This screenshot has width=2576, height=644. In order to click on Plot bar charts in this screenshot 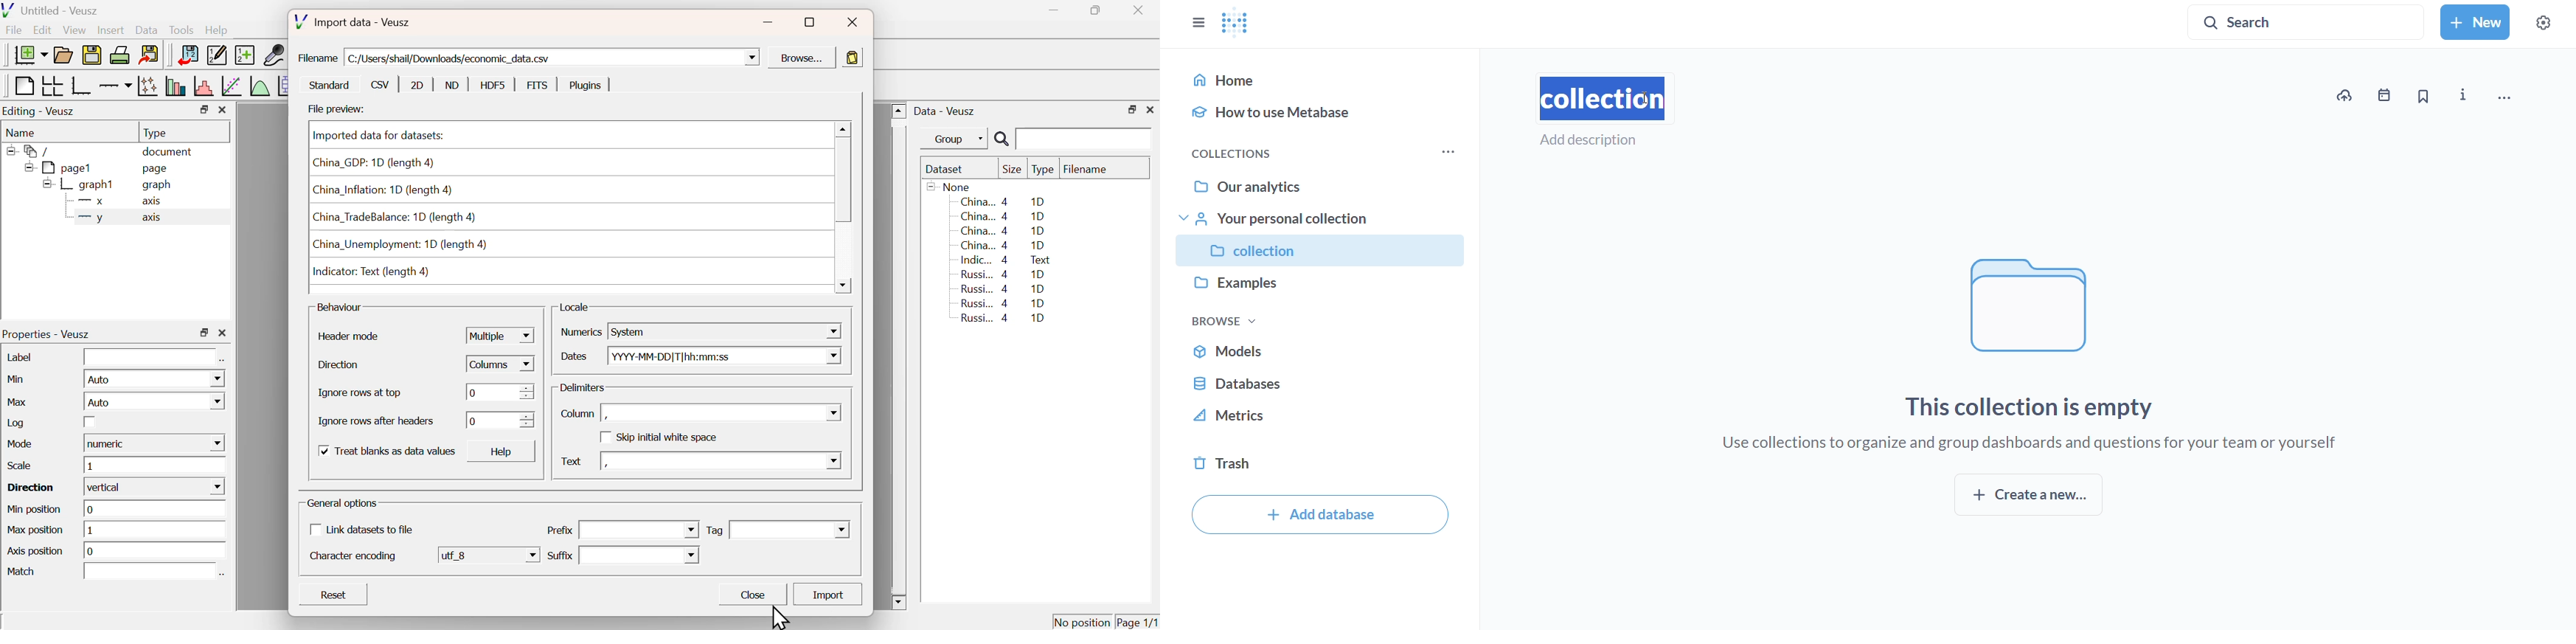, I will do `click(175, 86)`.